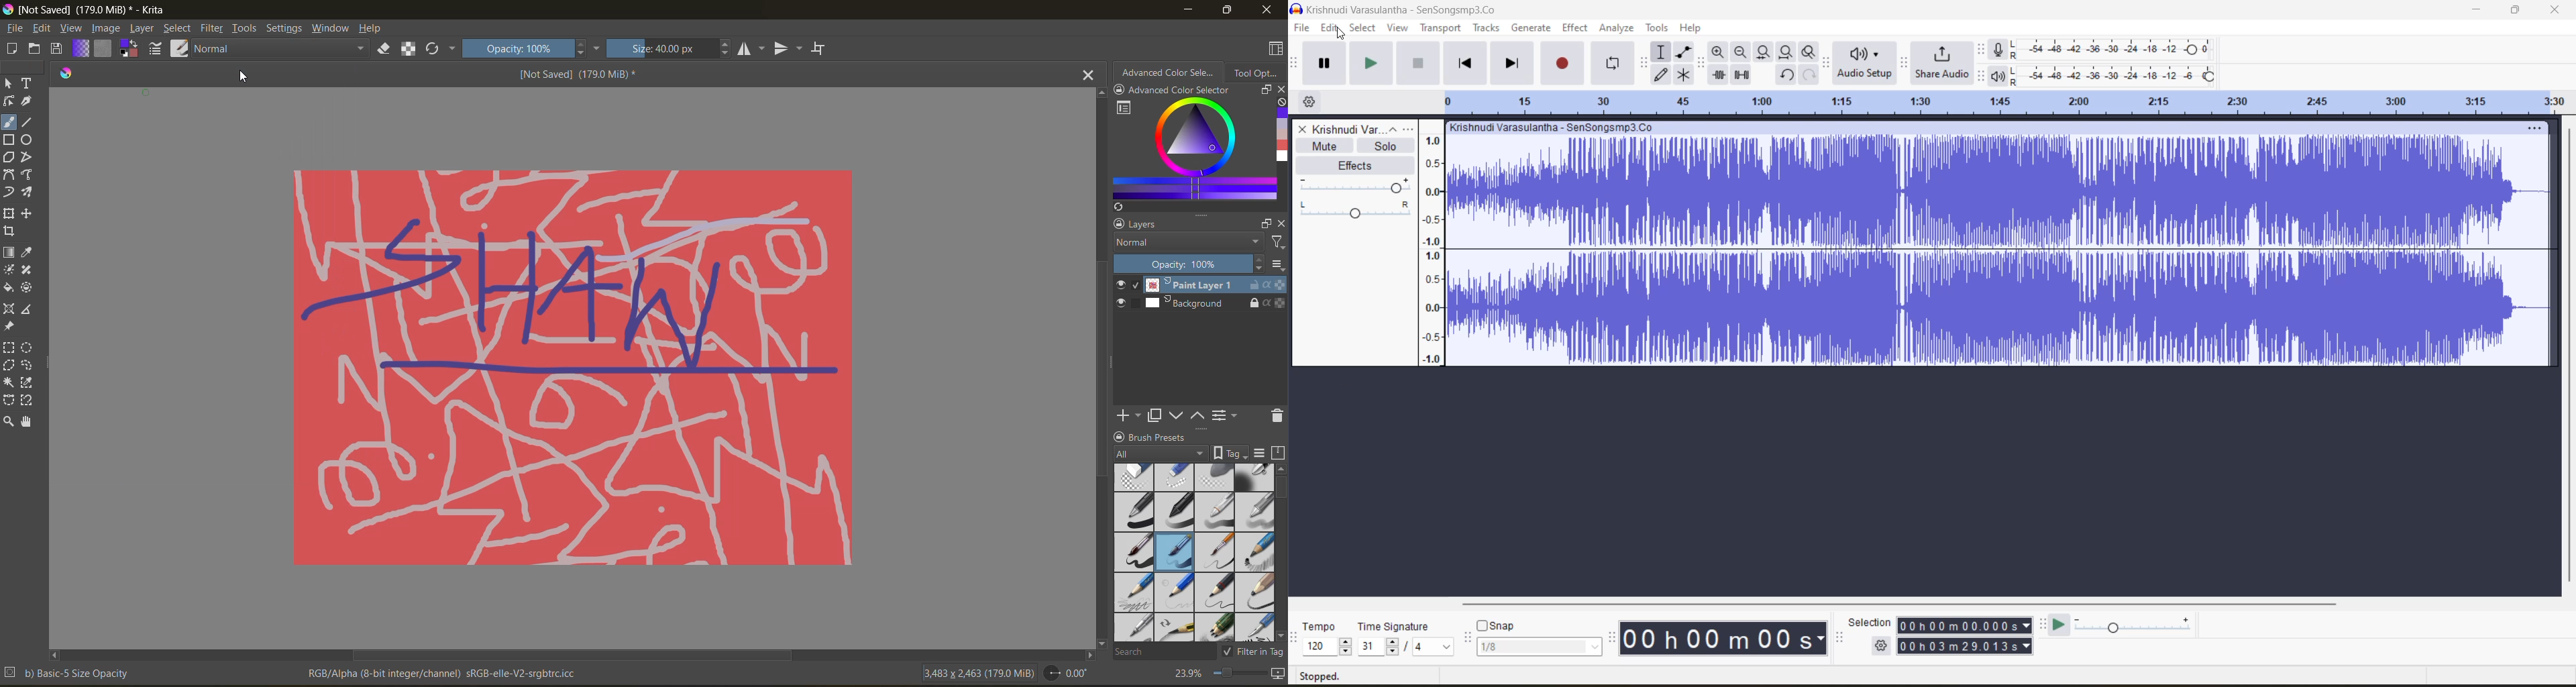 This screenshot has height=700, width=2576. I want to click on close, so click(2556, 10).